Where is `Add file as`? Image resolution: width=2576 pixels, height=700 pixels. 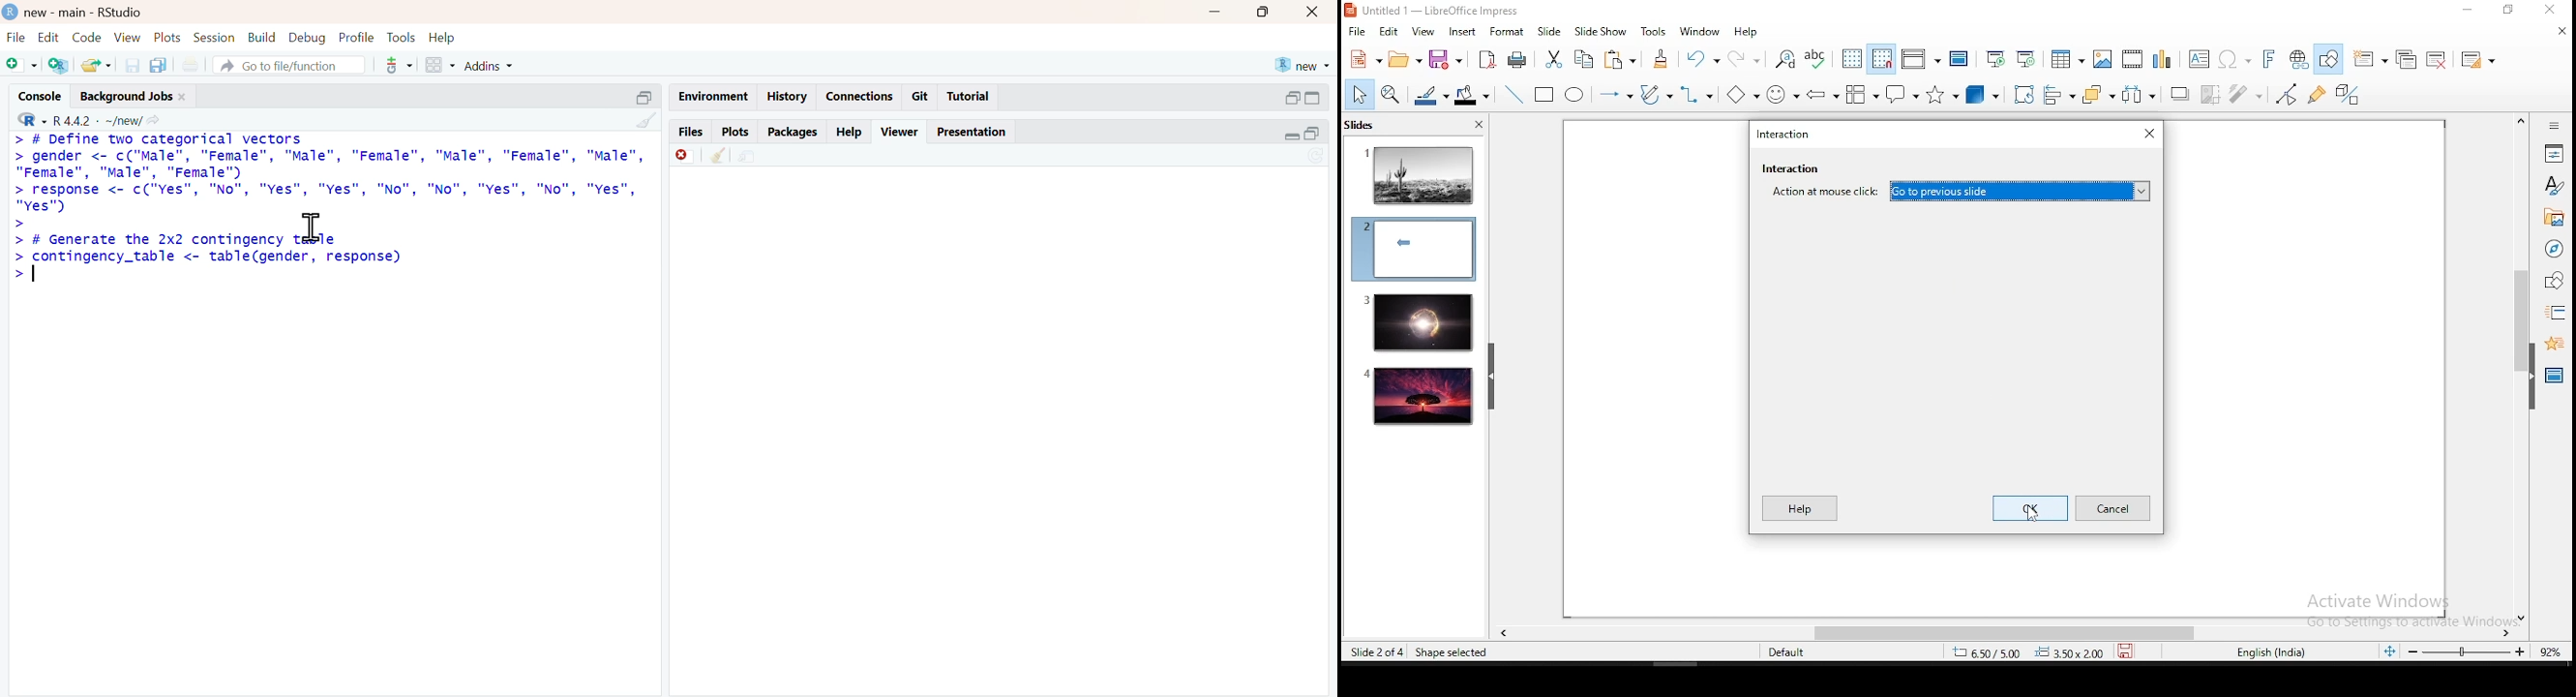 Add file as is located at coordinates (21, 64).